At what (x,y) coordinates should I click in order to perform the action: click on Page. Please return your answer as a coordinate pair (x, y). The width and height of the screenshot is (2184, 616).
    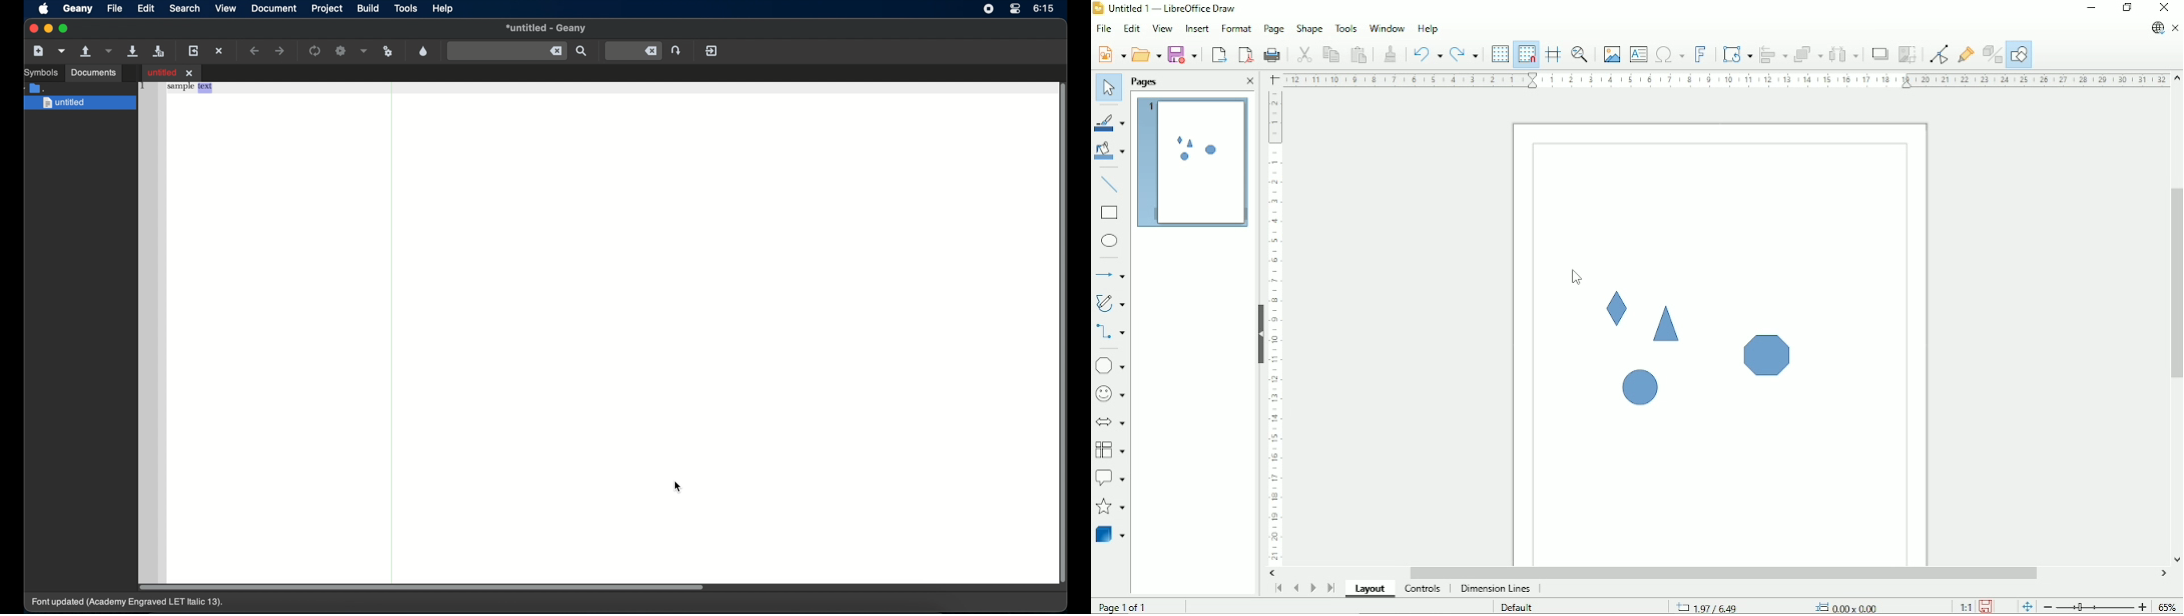
    Looking at the image, I should click on (1272, 29).